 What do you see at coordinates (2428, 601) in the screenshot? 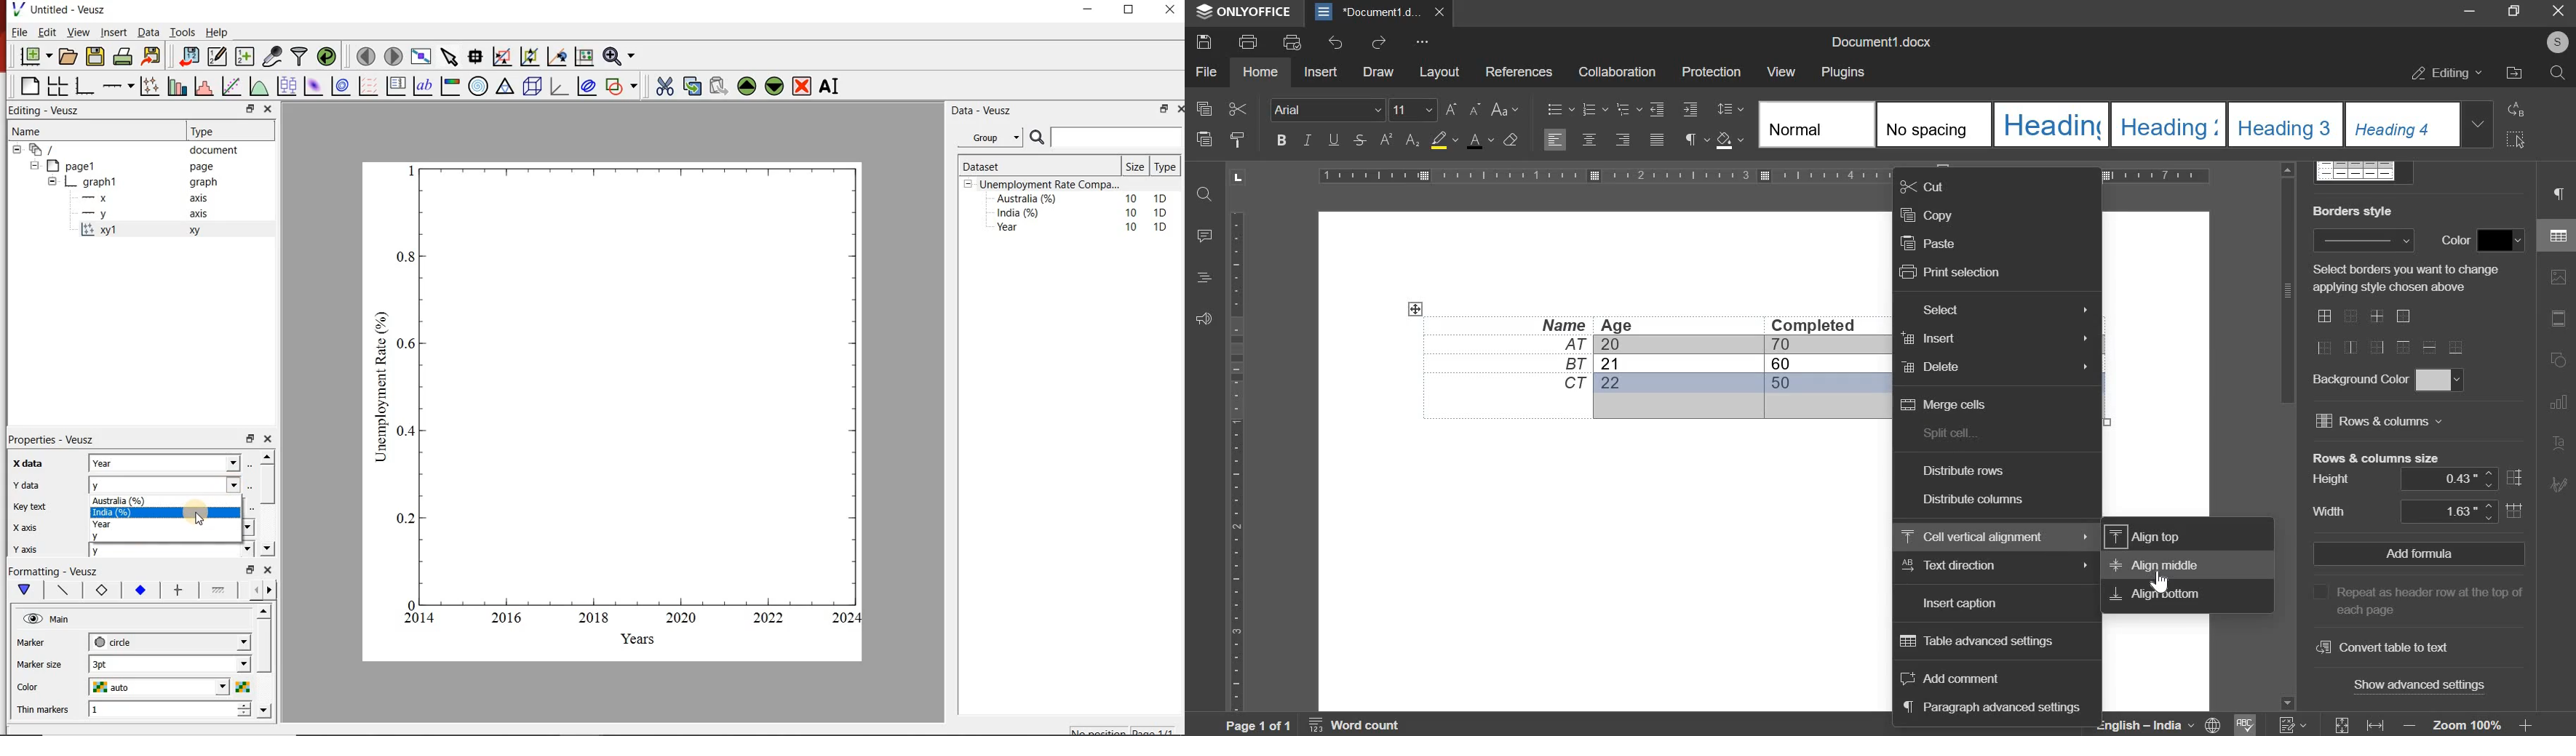
I see `Repeat as header row at the top of each page` at bounding box center [2428, 601].